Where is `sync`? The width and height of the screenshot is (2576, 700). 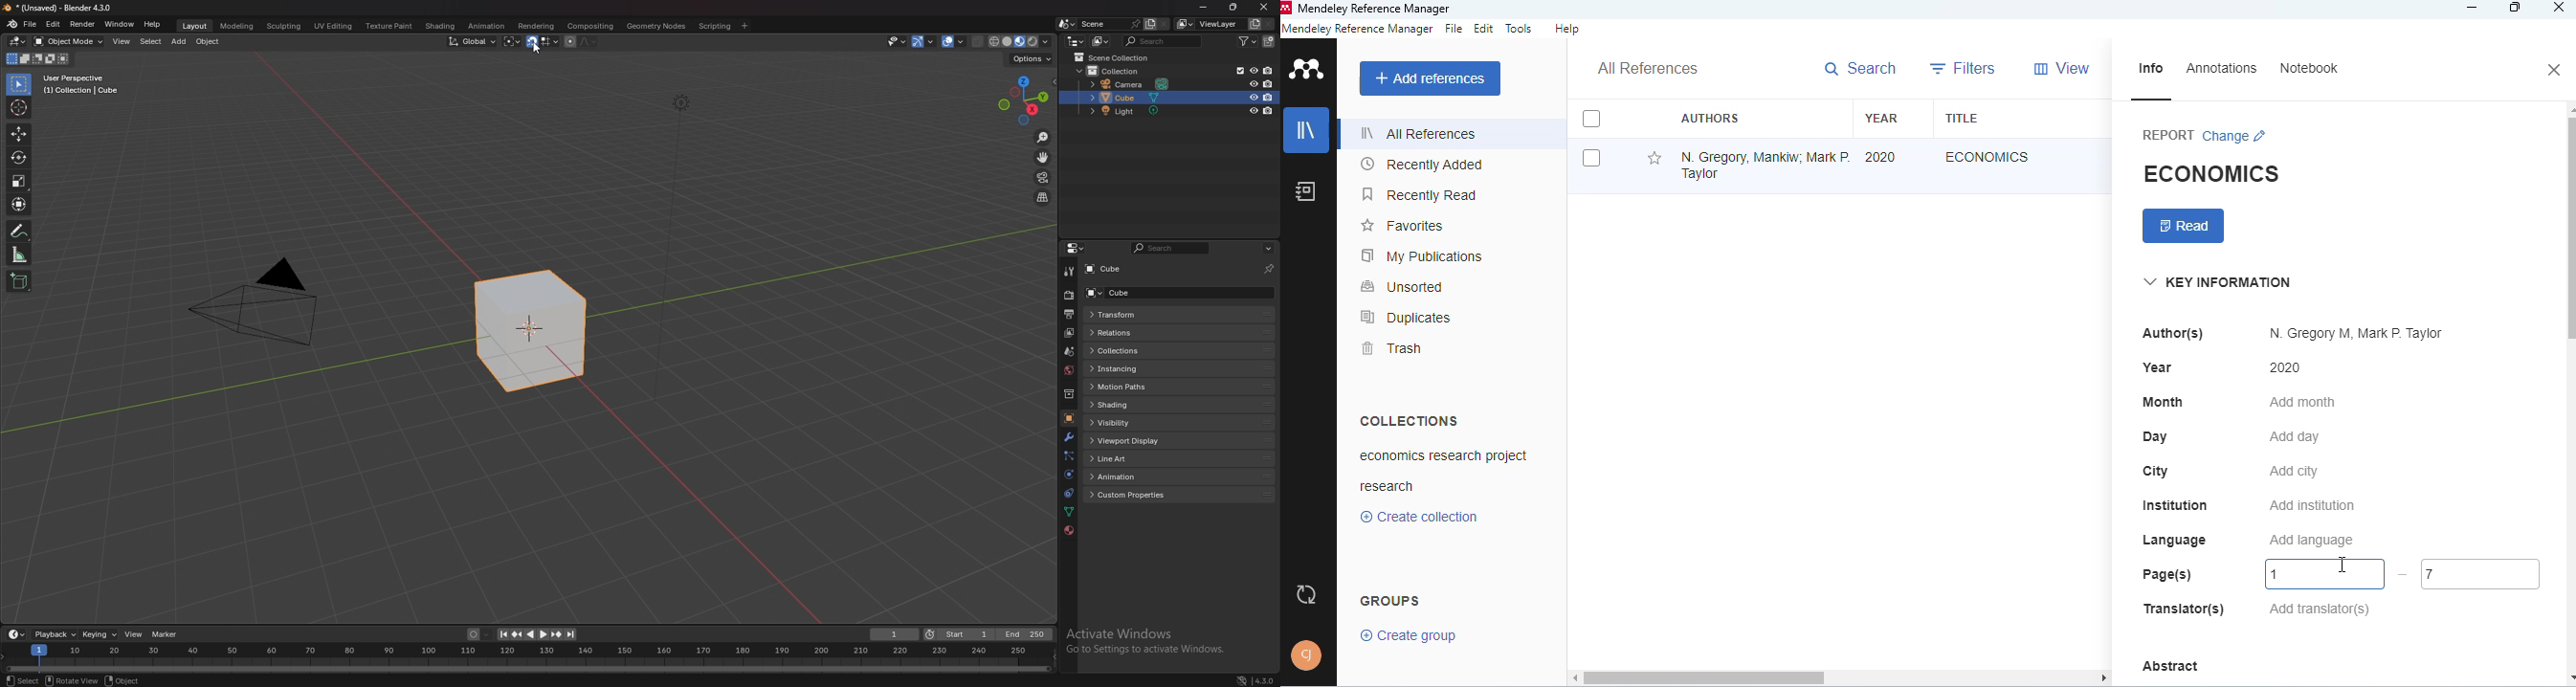 sync is located at coordinates (1304, 594).